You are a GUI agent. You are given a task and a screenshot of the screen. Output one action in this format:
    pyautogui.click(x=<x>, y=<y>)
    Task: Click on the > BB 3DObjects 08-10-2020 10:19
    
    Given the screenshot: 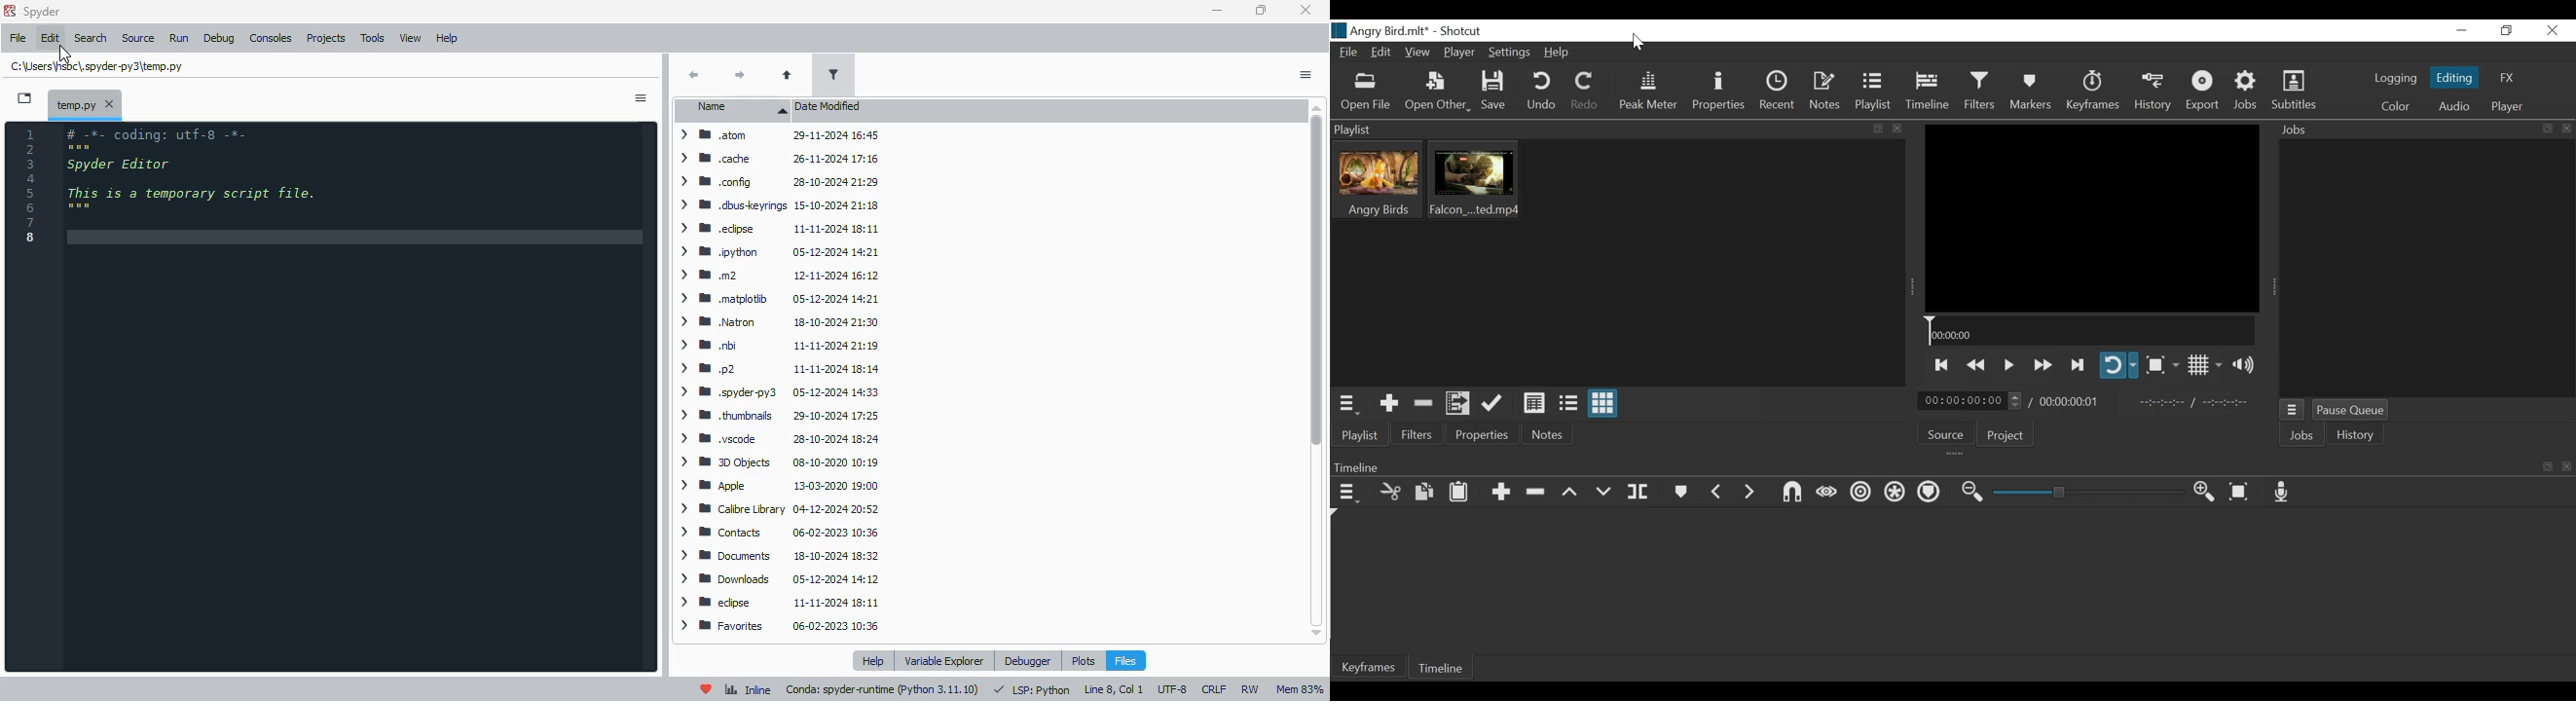 What is the action you would take?
    pyautogui.click(x=780, y=463)
    